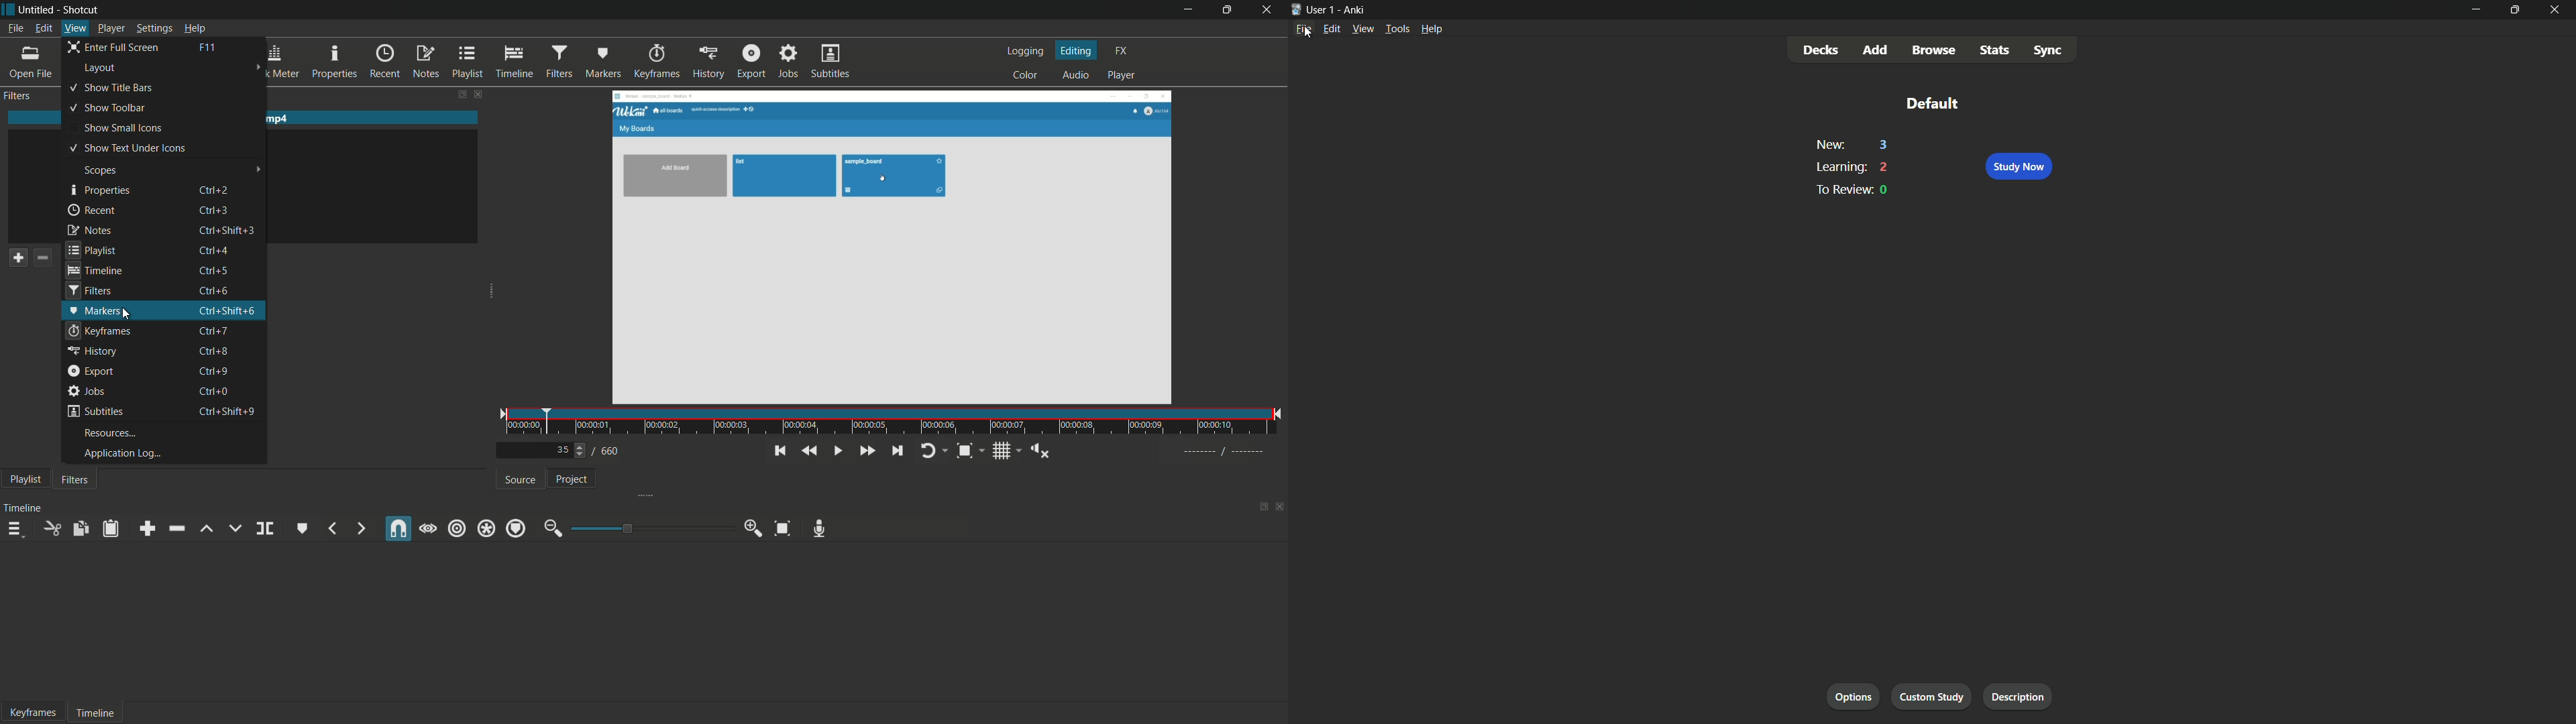 This screenshot has width=2576, height=728. I want to click on properties, so click(101, 190).